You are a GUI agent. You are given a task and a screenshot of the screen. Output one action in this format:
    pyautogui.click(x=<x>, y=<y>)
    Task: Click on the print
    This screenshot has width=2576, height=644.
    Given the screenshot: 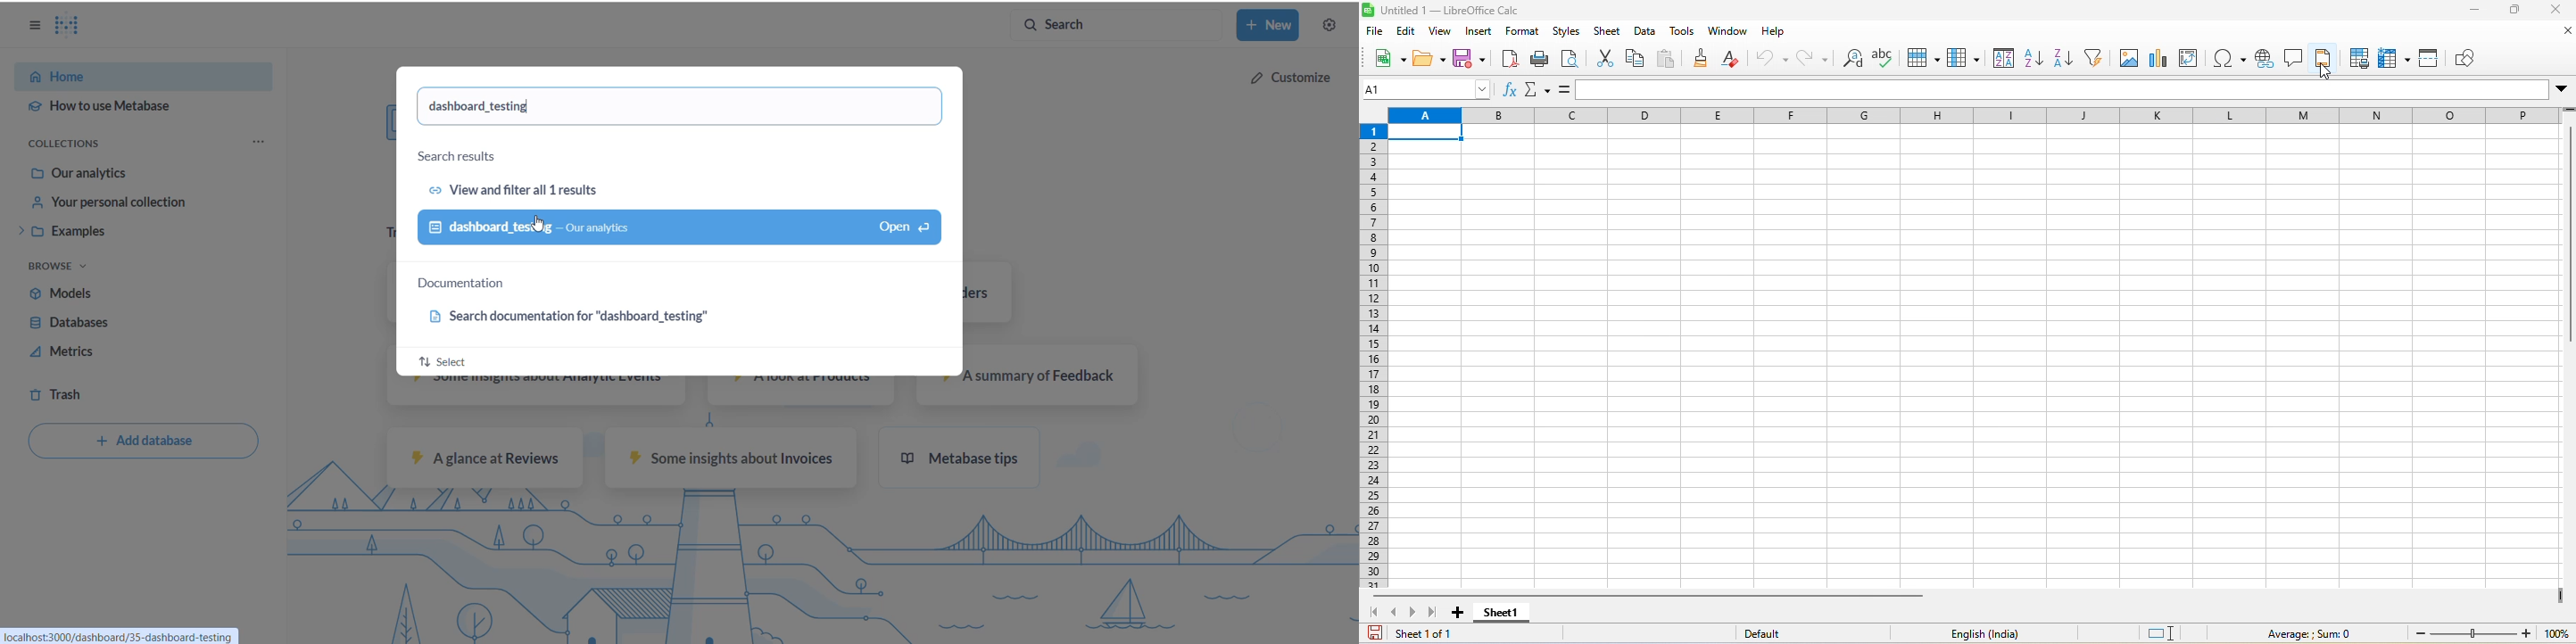 What is the action you would take?
    pyautogui.click(x=1543, y=62)
    